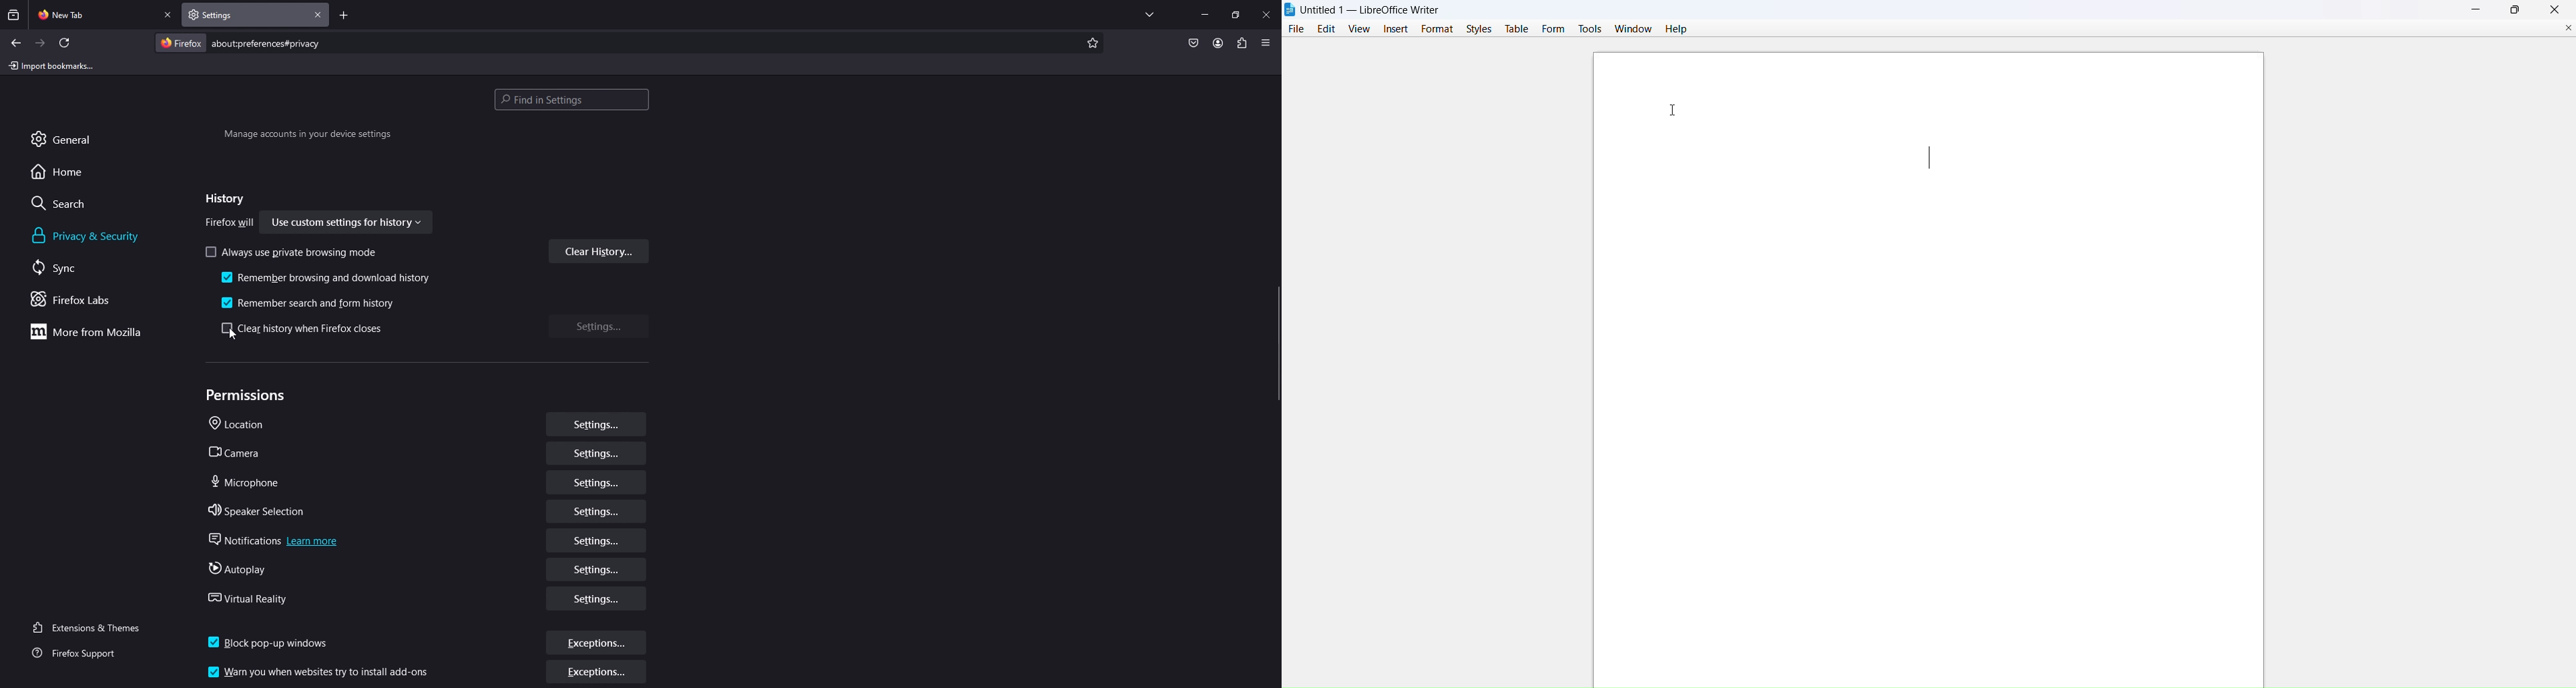 Image resolution: width=2576 pixels, height=700 pixels. Describe the element at coordinates (1481, 29) in the screenshot. I see `styles` at that location.